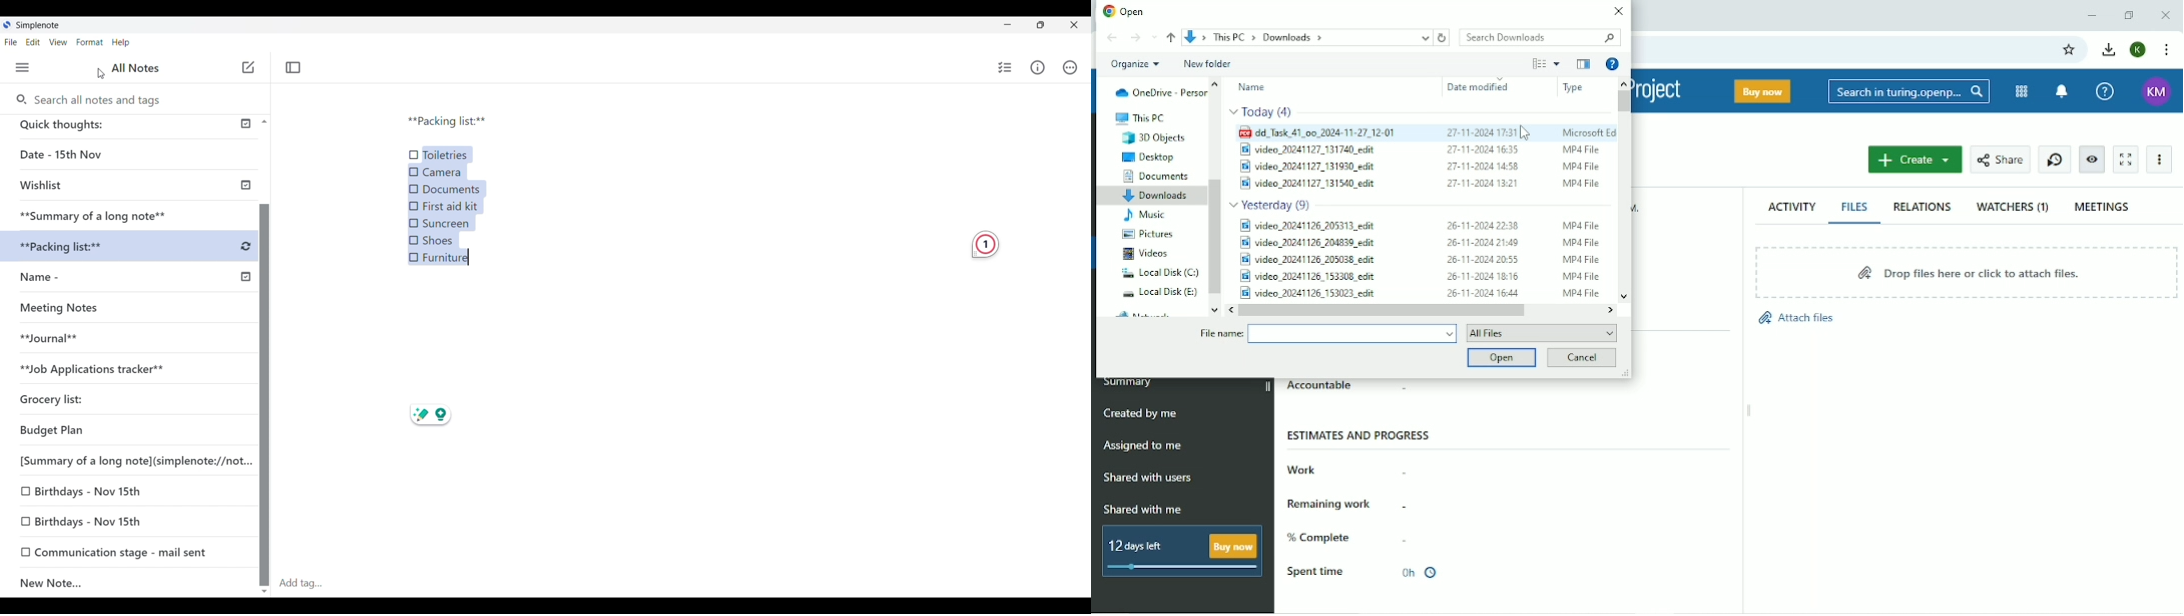 This screenshot has height=616, width=2184. Describe the element at coordinates (1274, 203) in the screenshot. I see `Yesterday (9)` at that location.